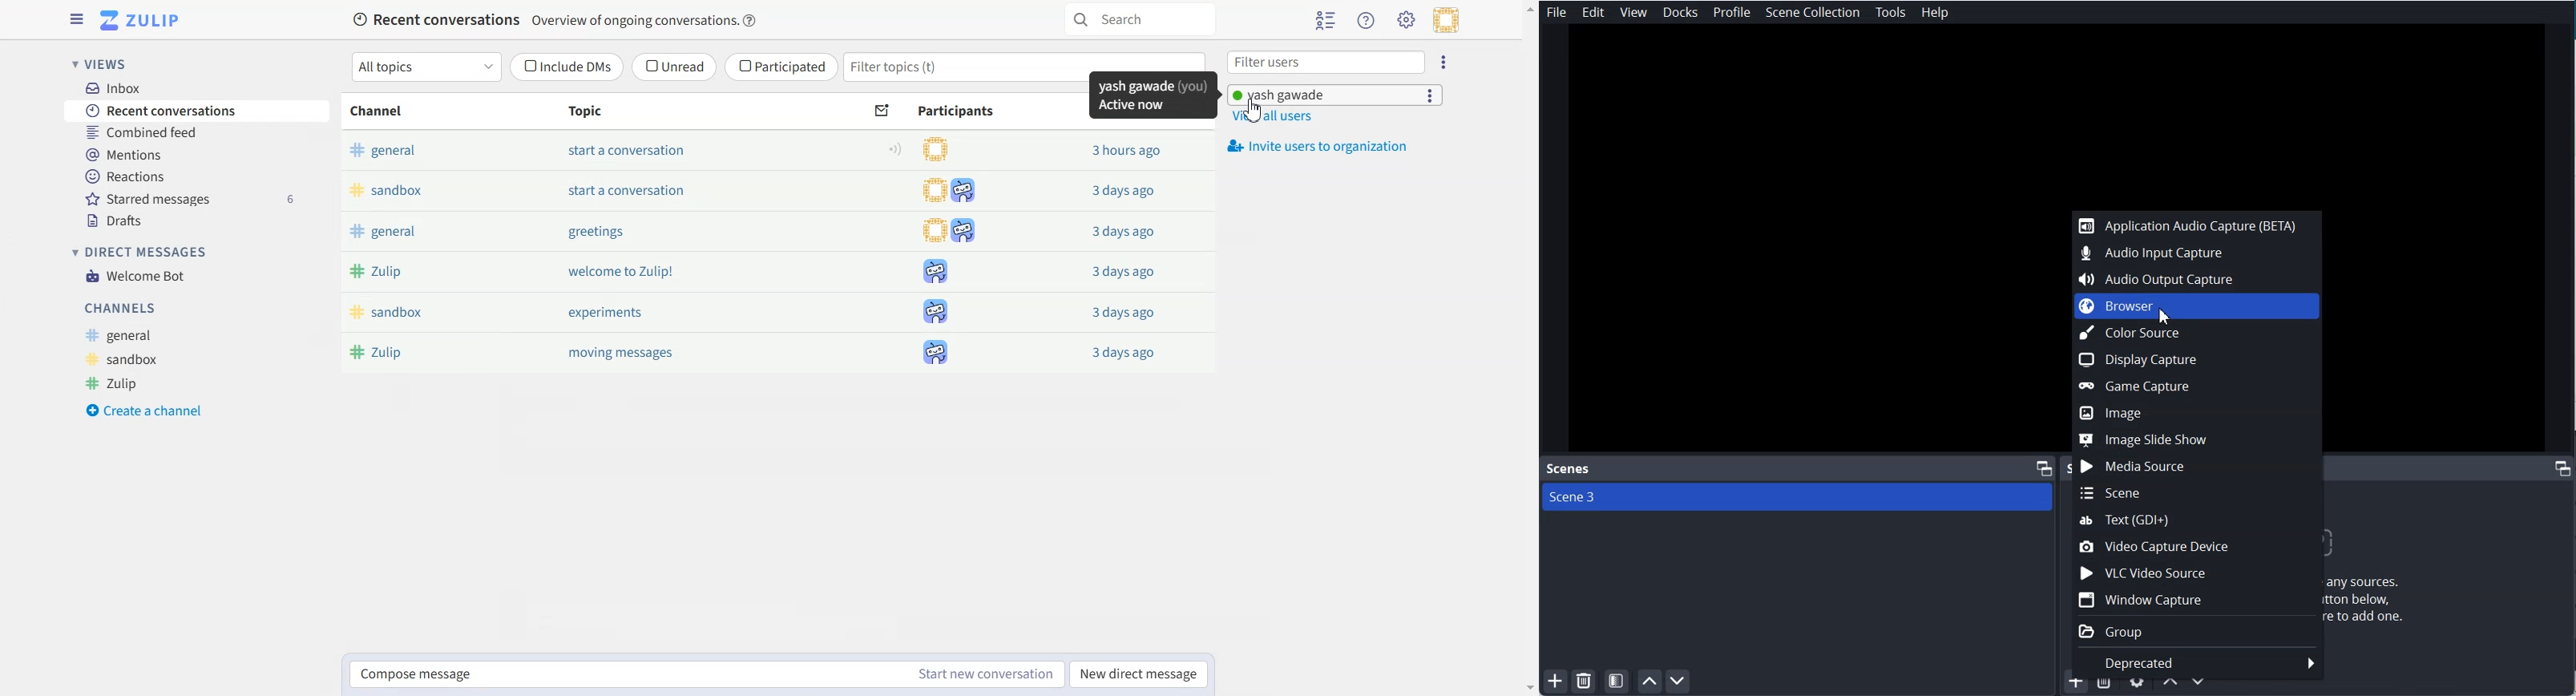 The height and width of the screenshot is (700, 2576). Describe the element at coordinates (1296, 96) in the screenshot. I see `yash gawade` at that location.